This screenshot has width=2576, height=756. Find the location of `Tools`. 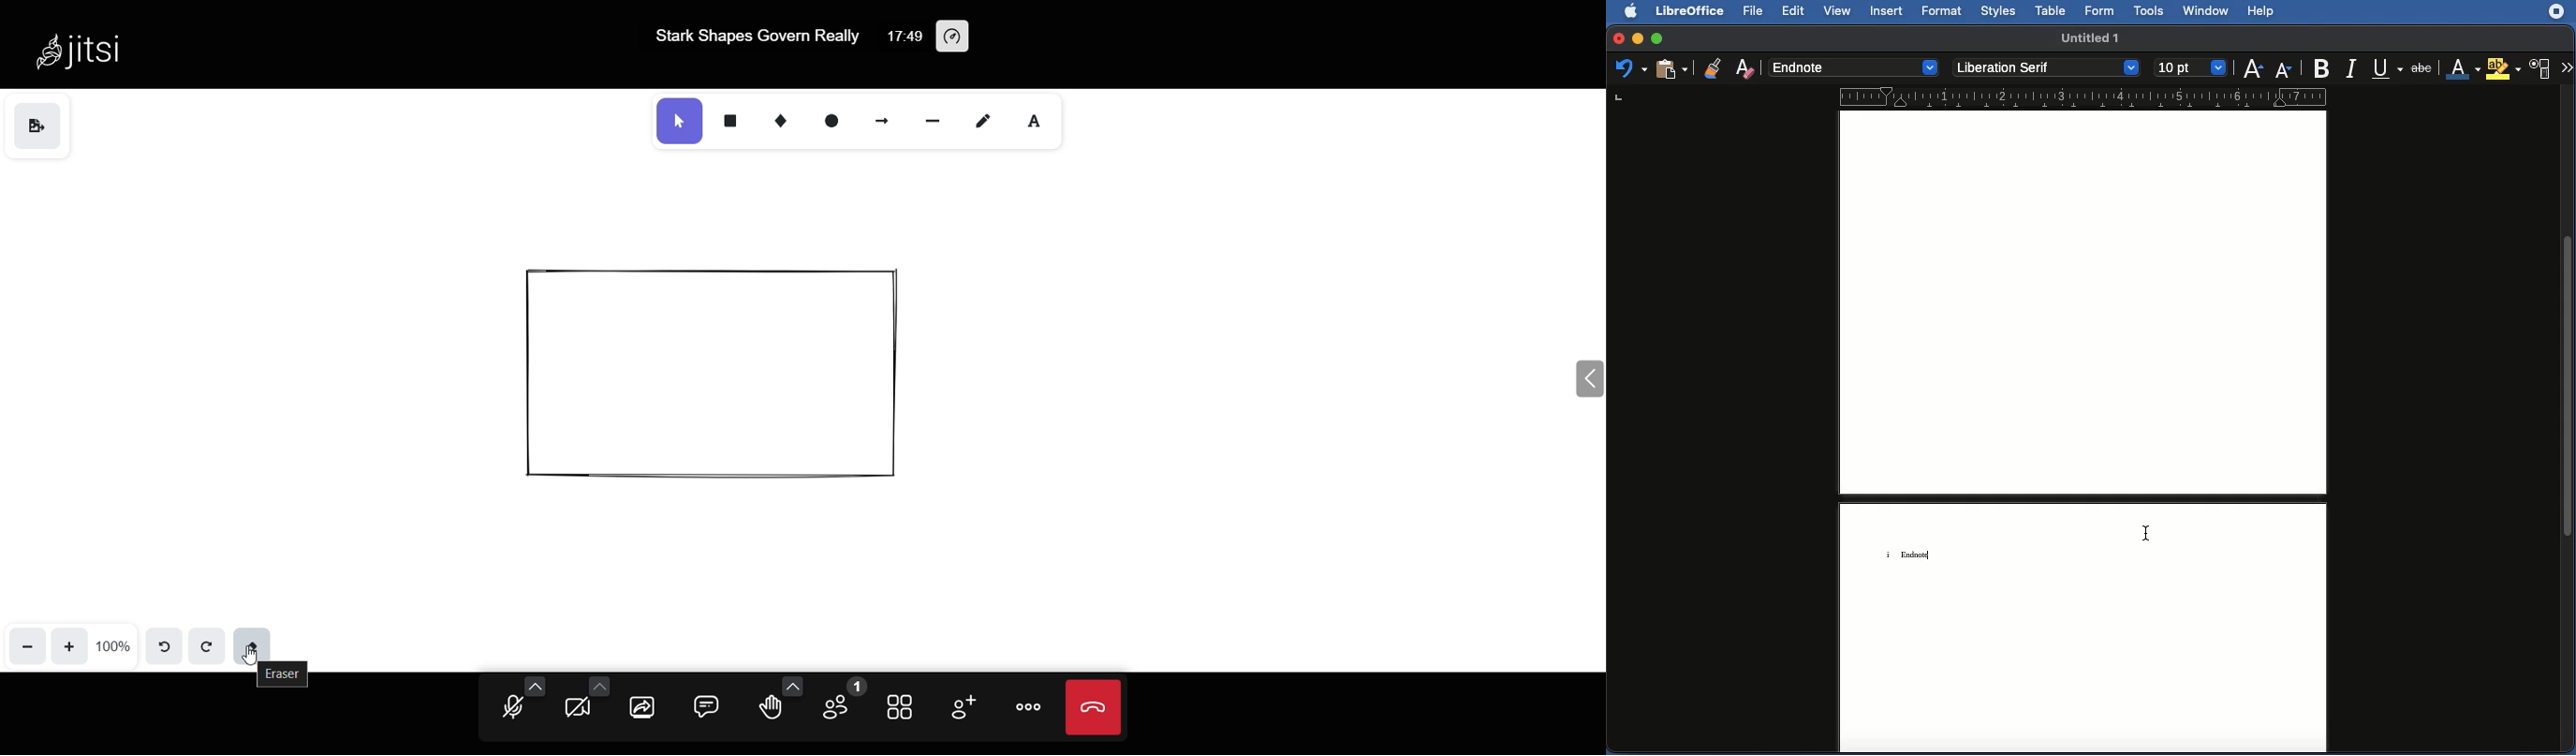

Tools is located at coordinates (2150, 11).